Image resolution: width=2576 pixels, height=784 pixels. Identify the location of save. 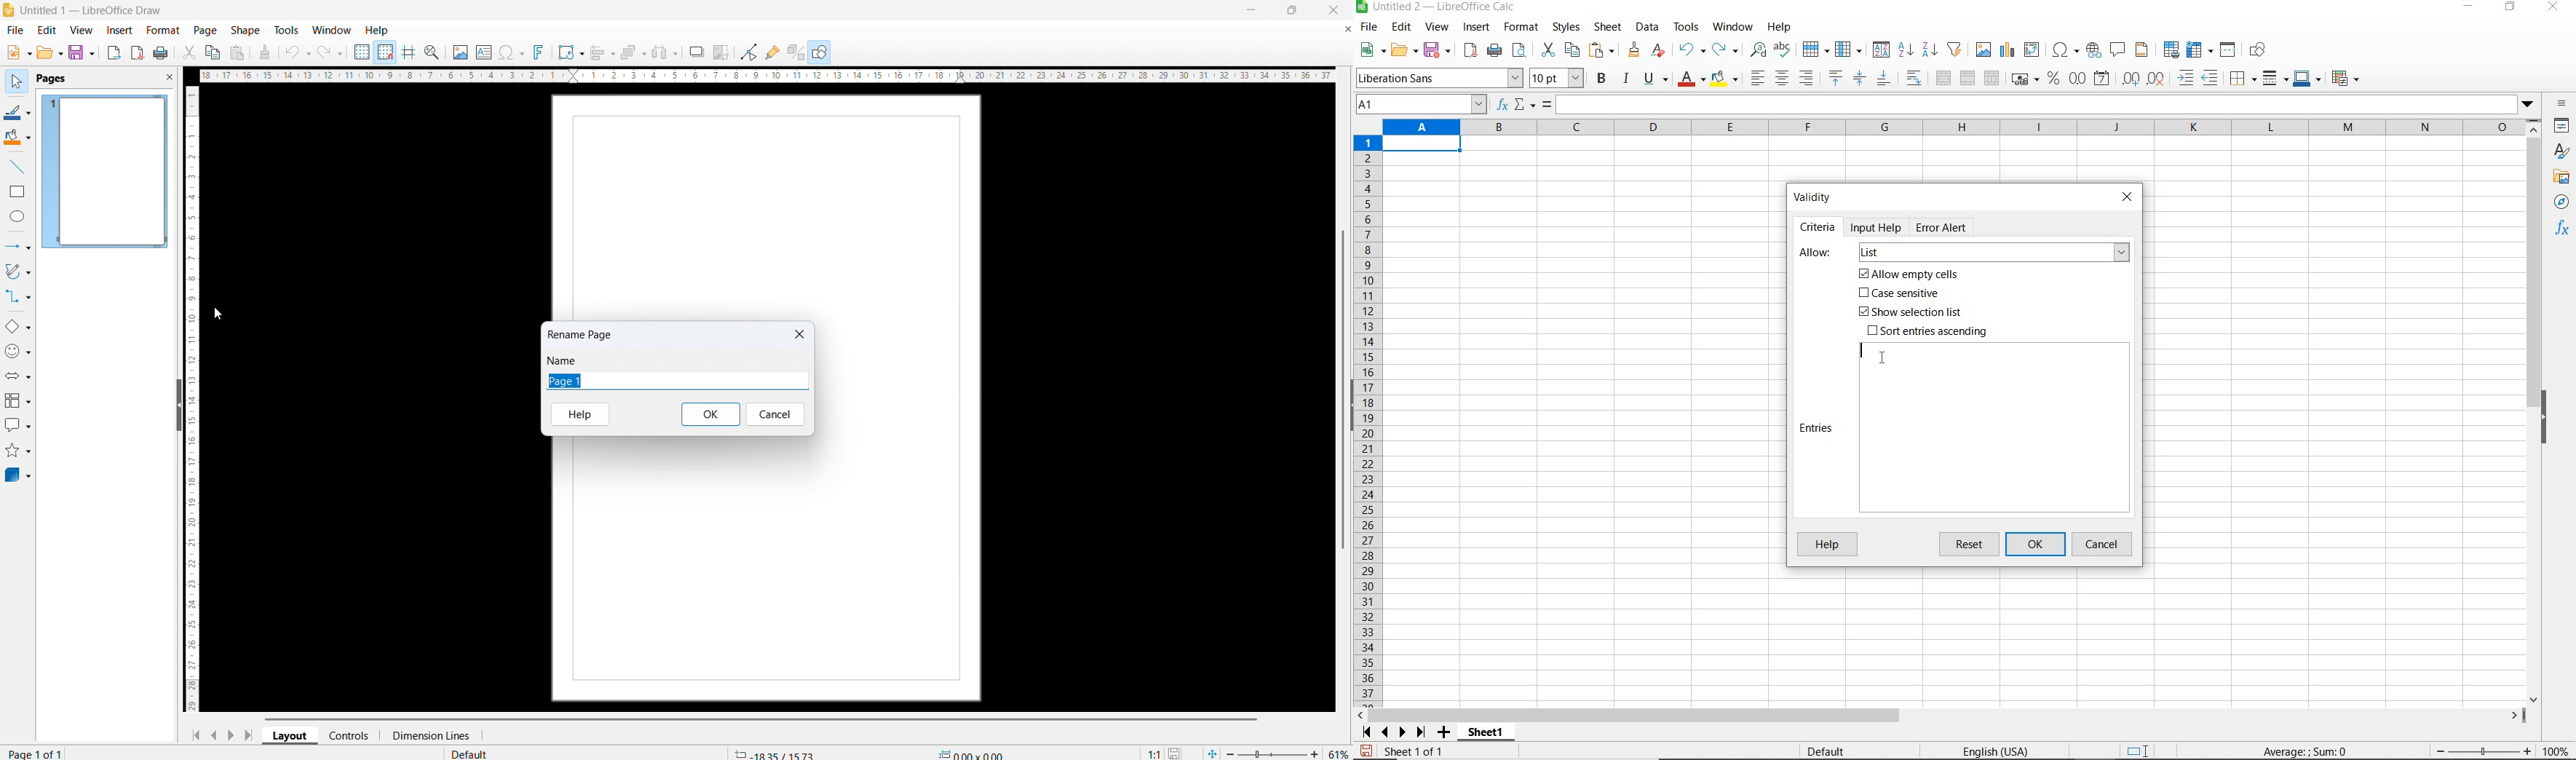
(1366, 751).